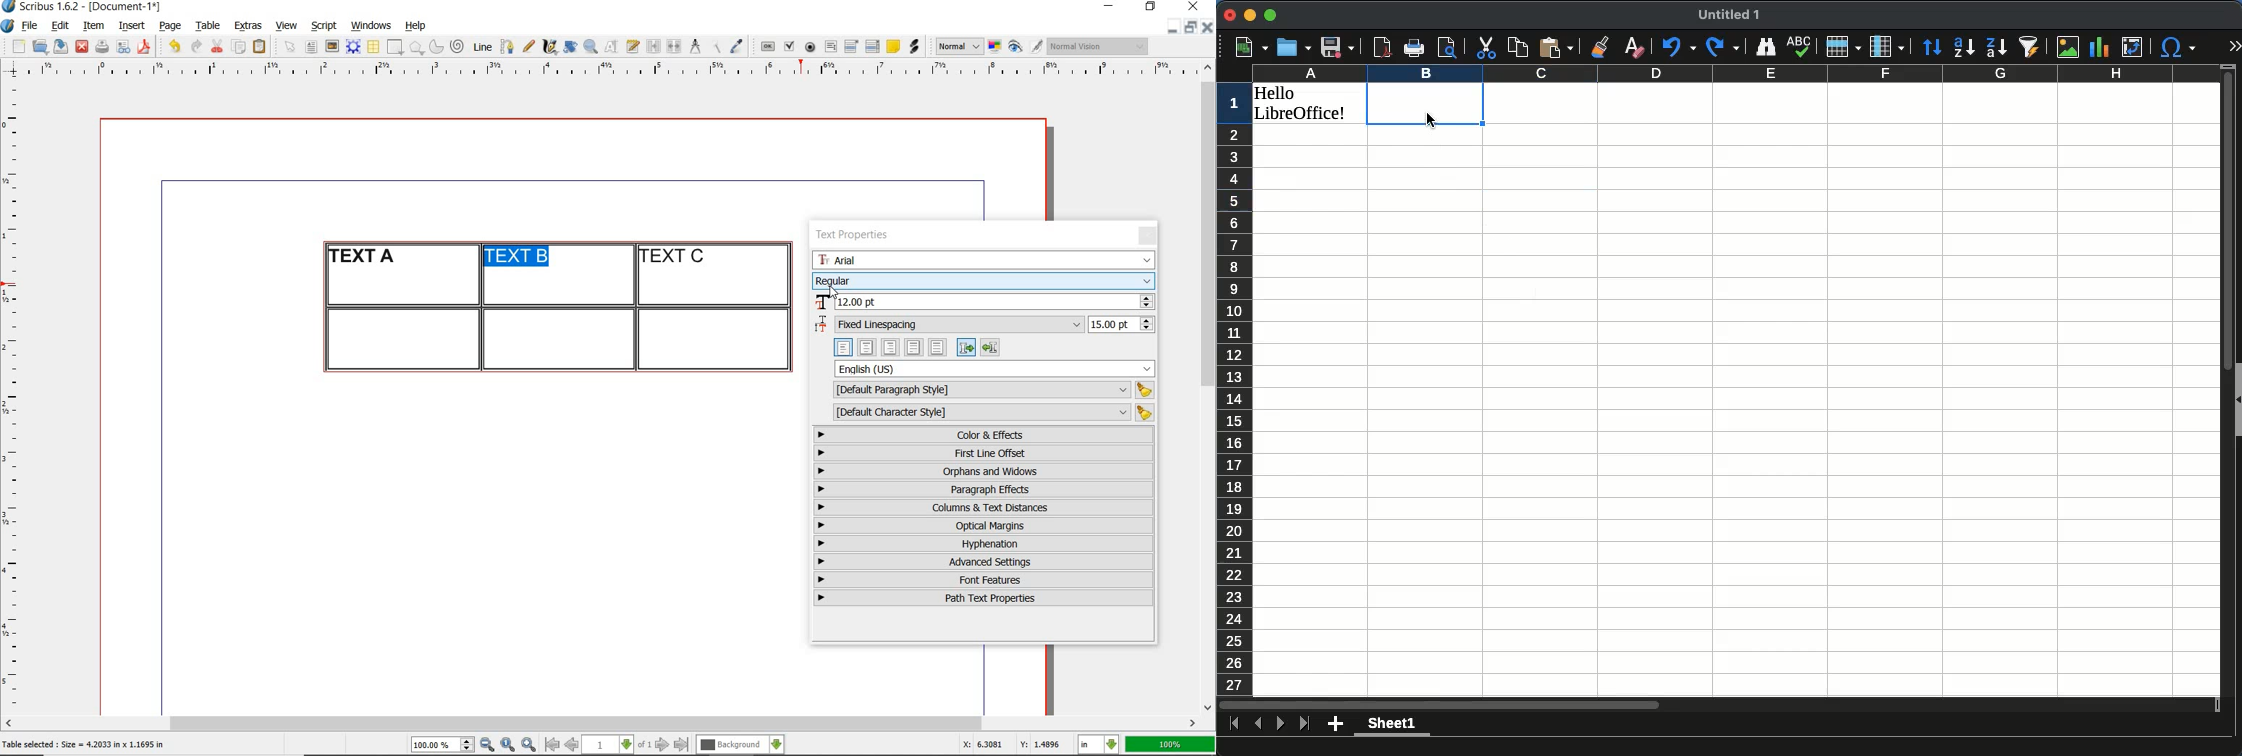 This screenshot has width=2268, height=756. What do you see at coordinates (1208, 27) in the screenshot?
I see `close` at bounding box center [1208, 27].